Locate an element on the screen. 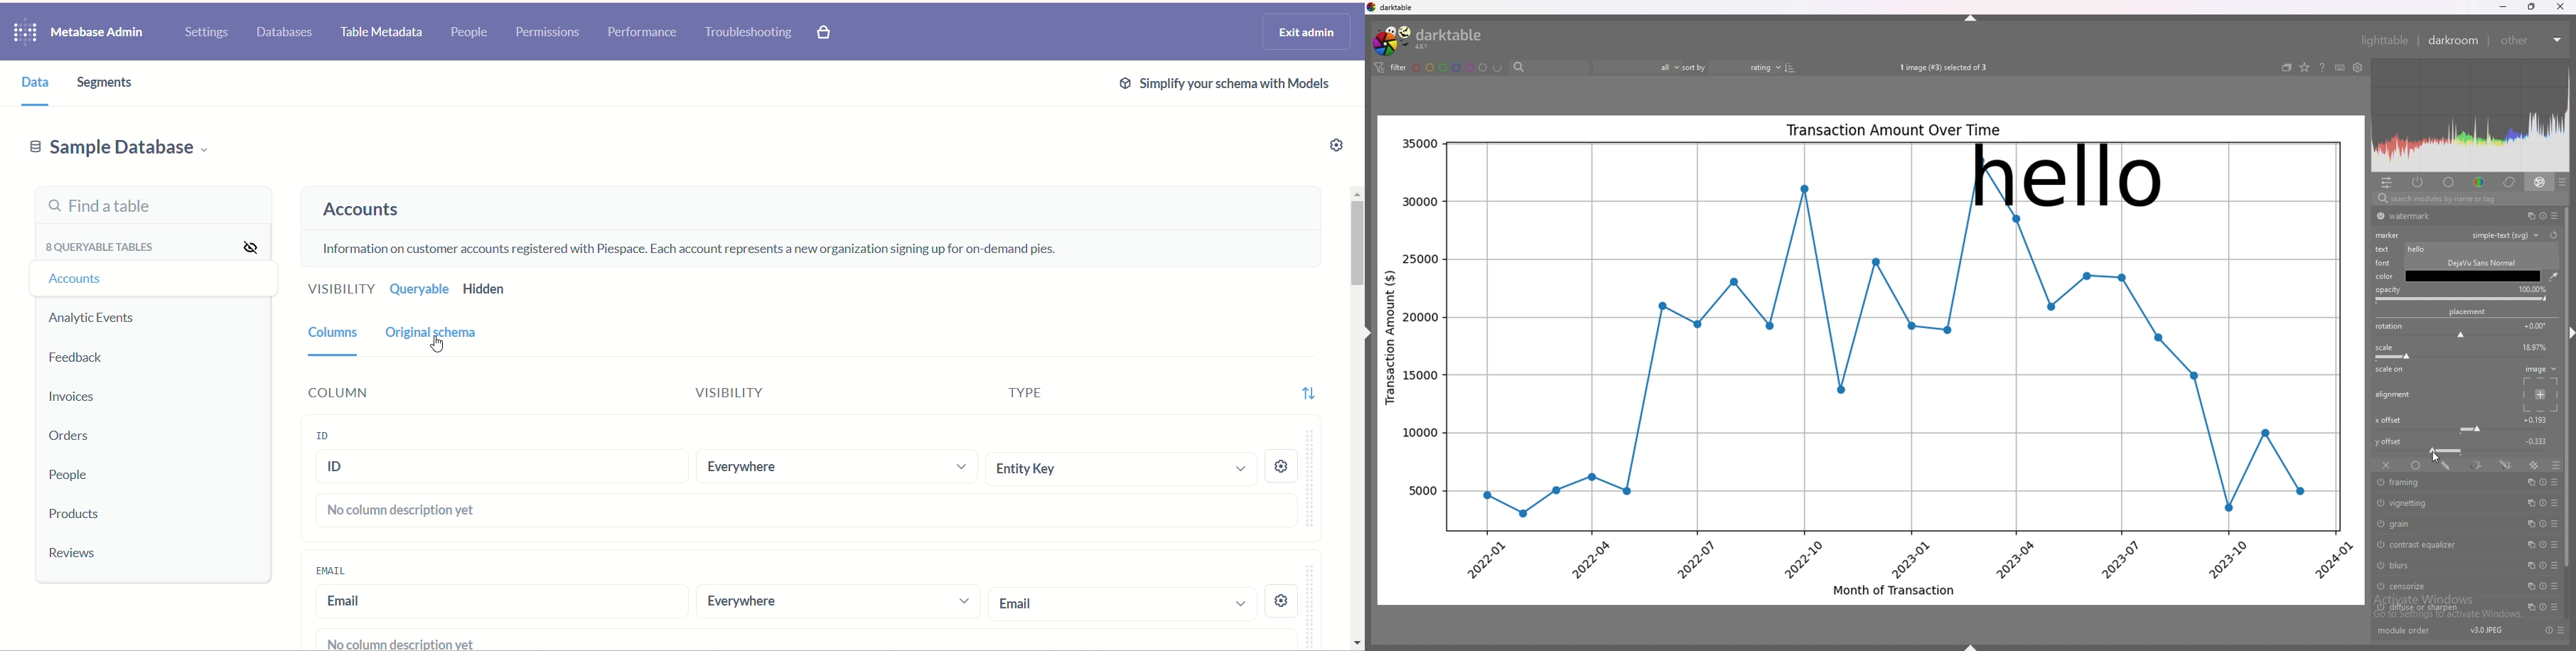 The height and width of the screenshot is (672, 2576). orders is located at coordinates (80, 436).